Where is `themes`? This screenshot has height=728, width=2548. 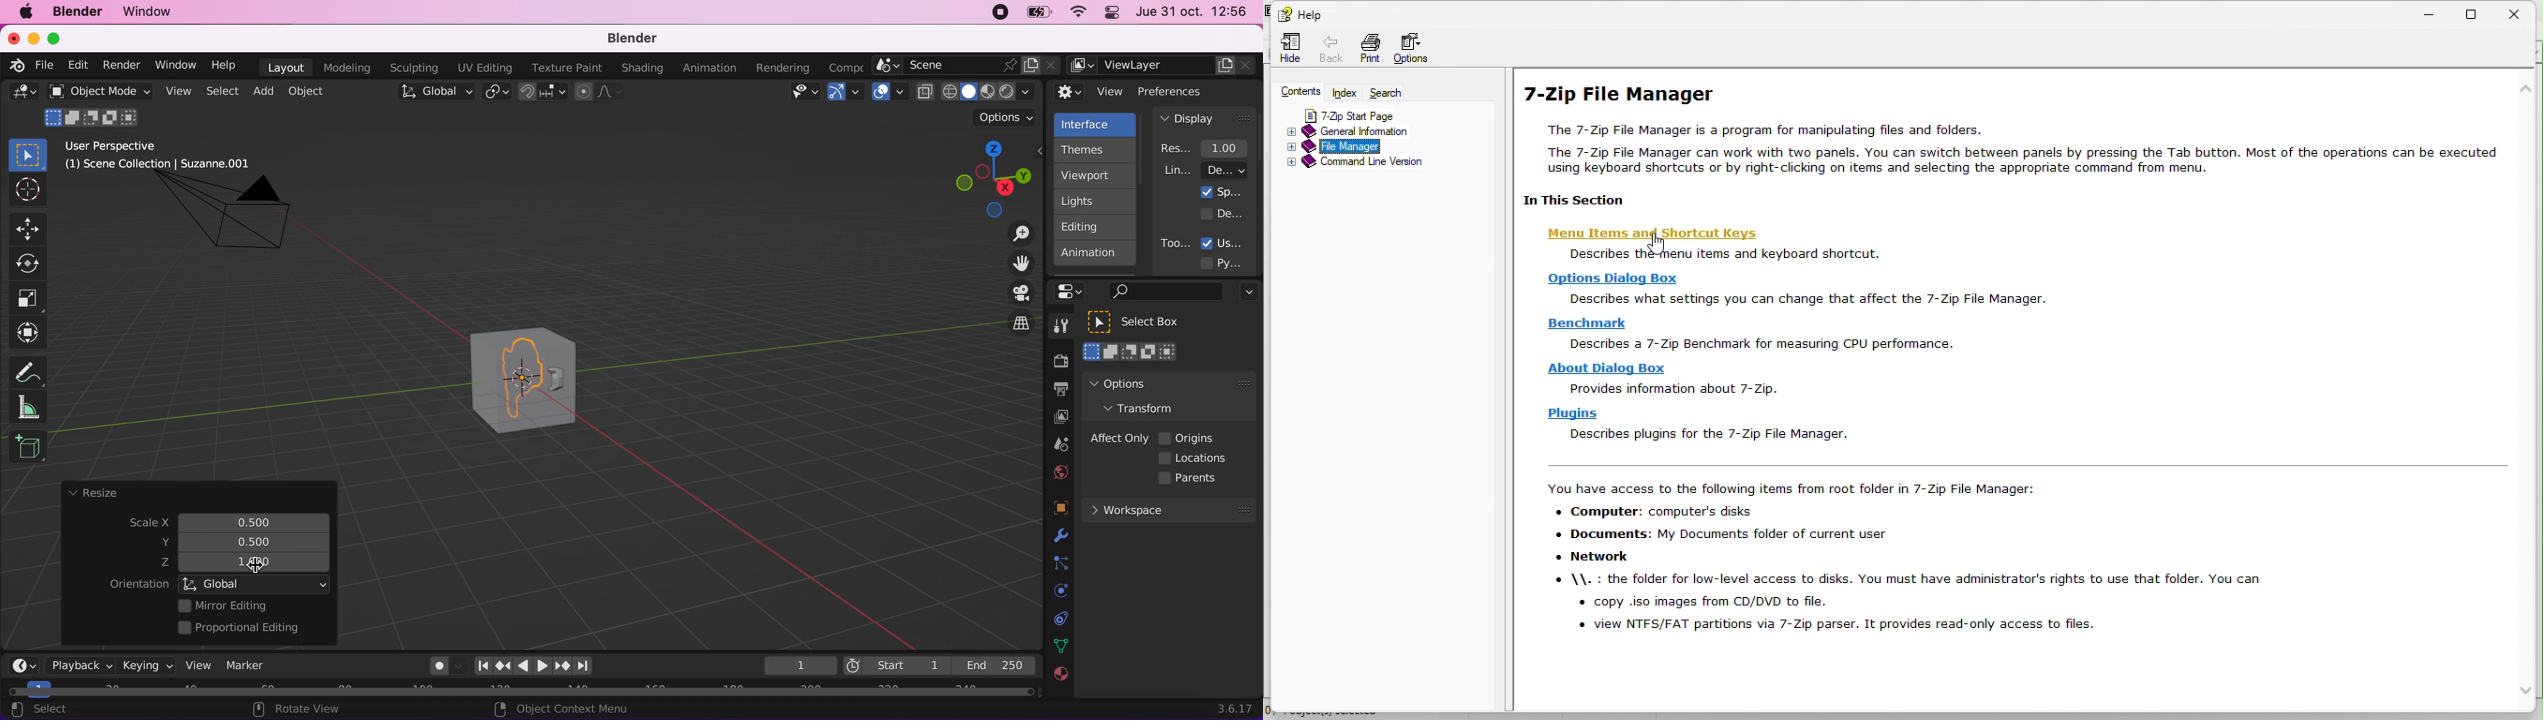 themes is located at coordinates (1093, 150).